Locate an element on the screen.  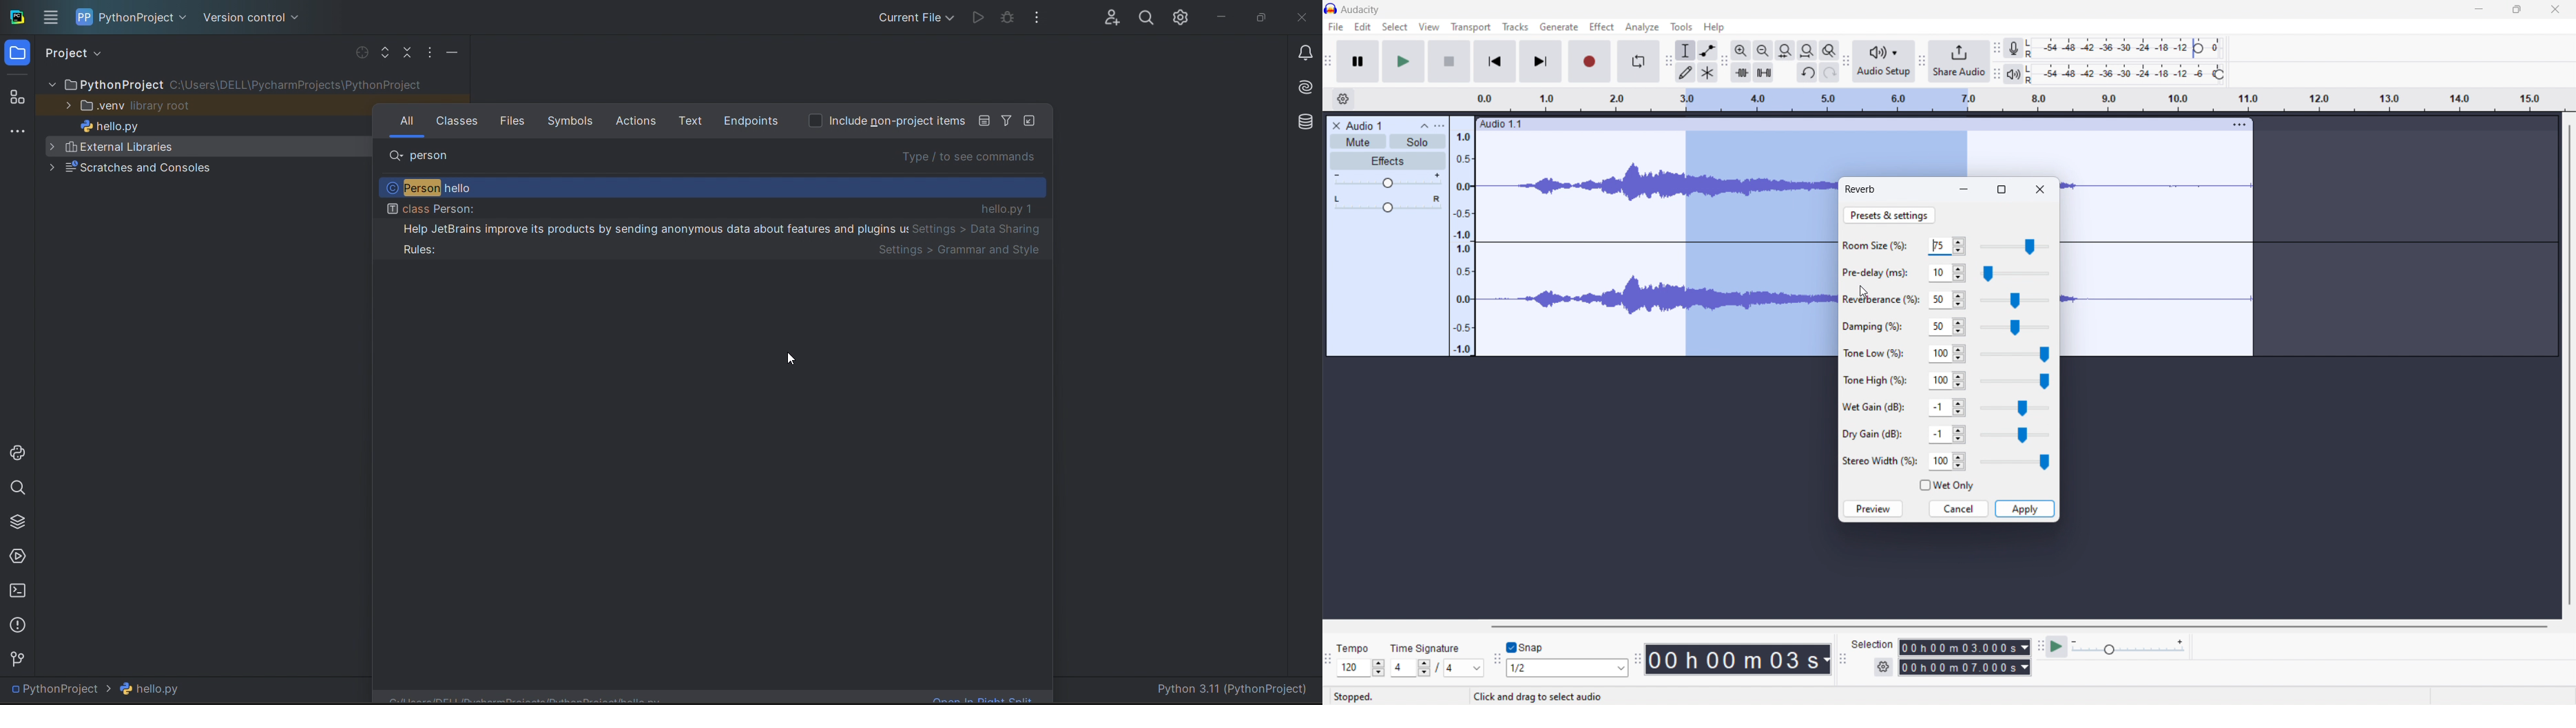
Selection is located at coordinates (1872, 646).